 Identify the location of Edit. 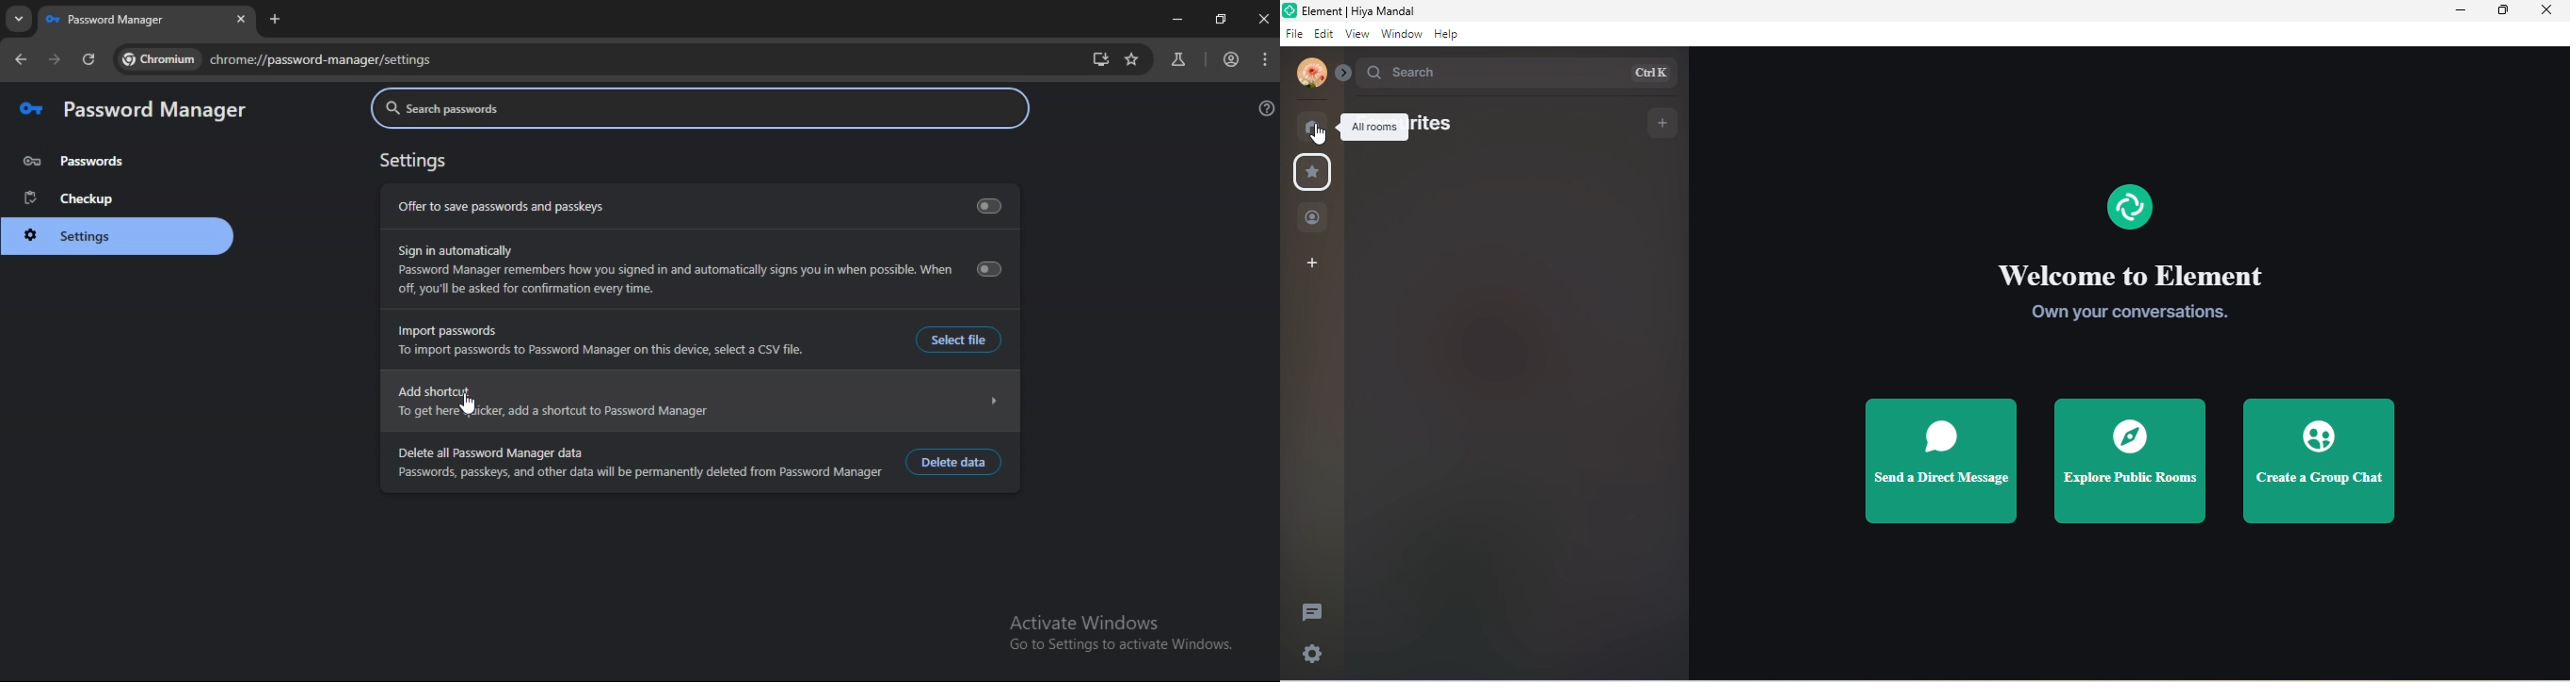
(1323, 33).